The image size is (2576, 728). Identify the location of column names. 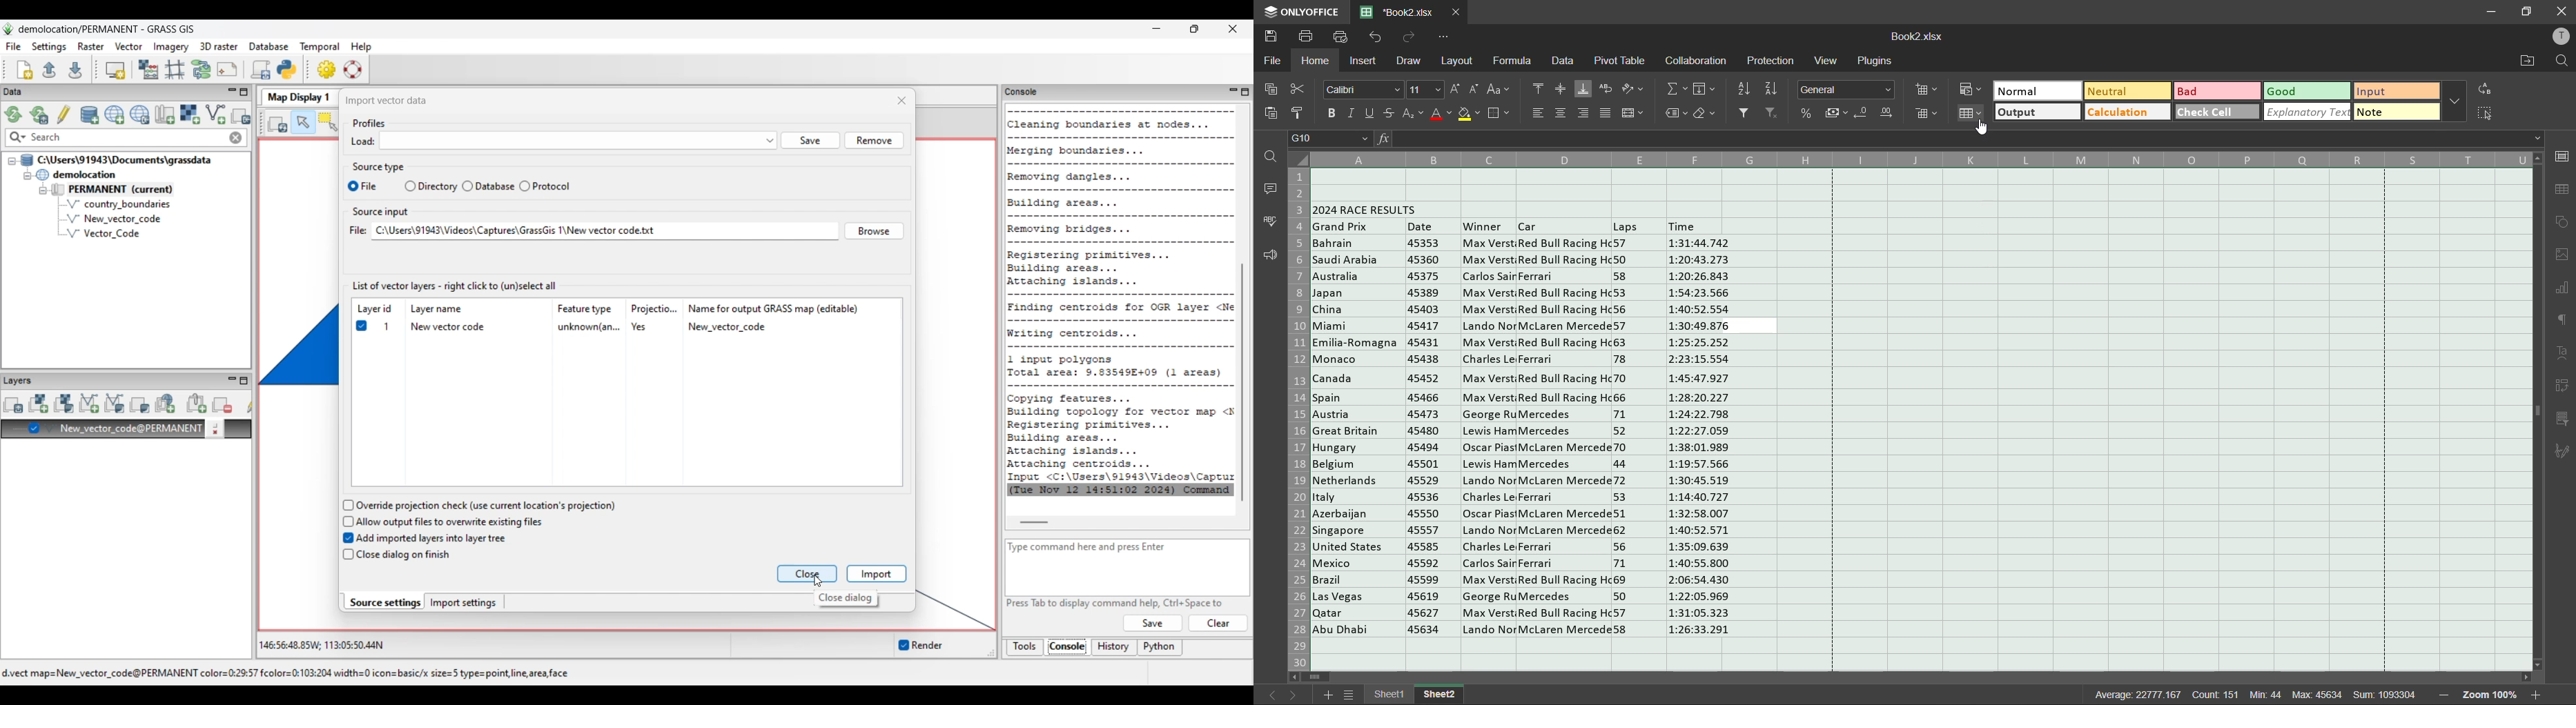
(1923, 159).